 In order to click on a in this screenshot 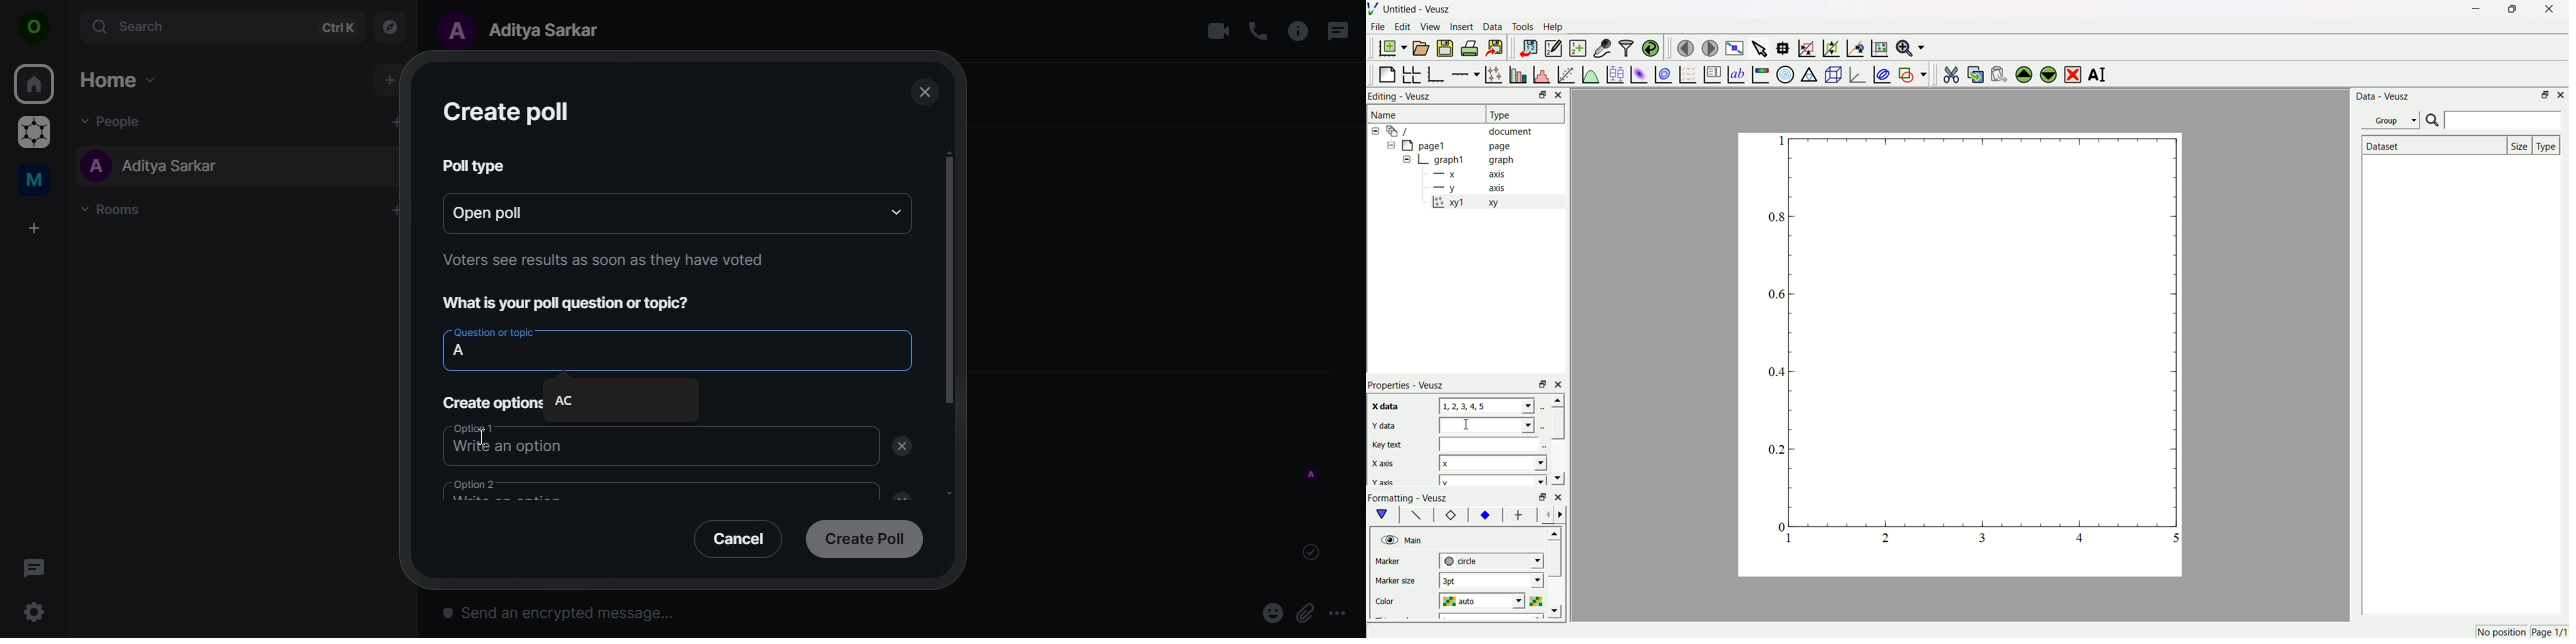, I will do `click(466, 353)`.